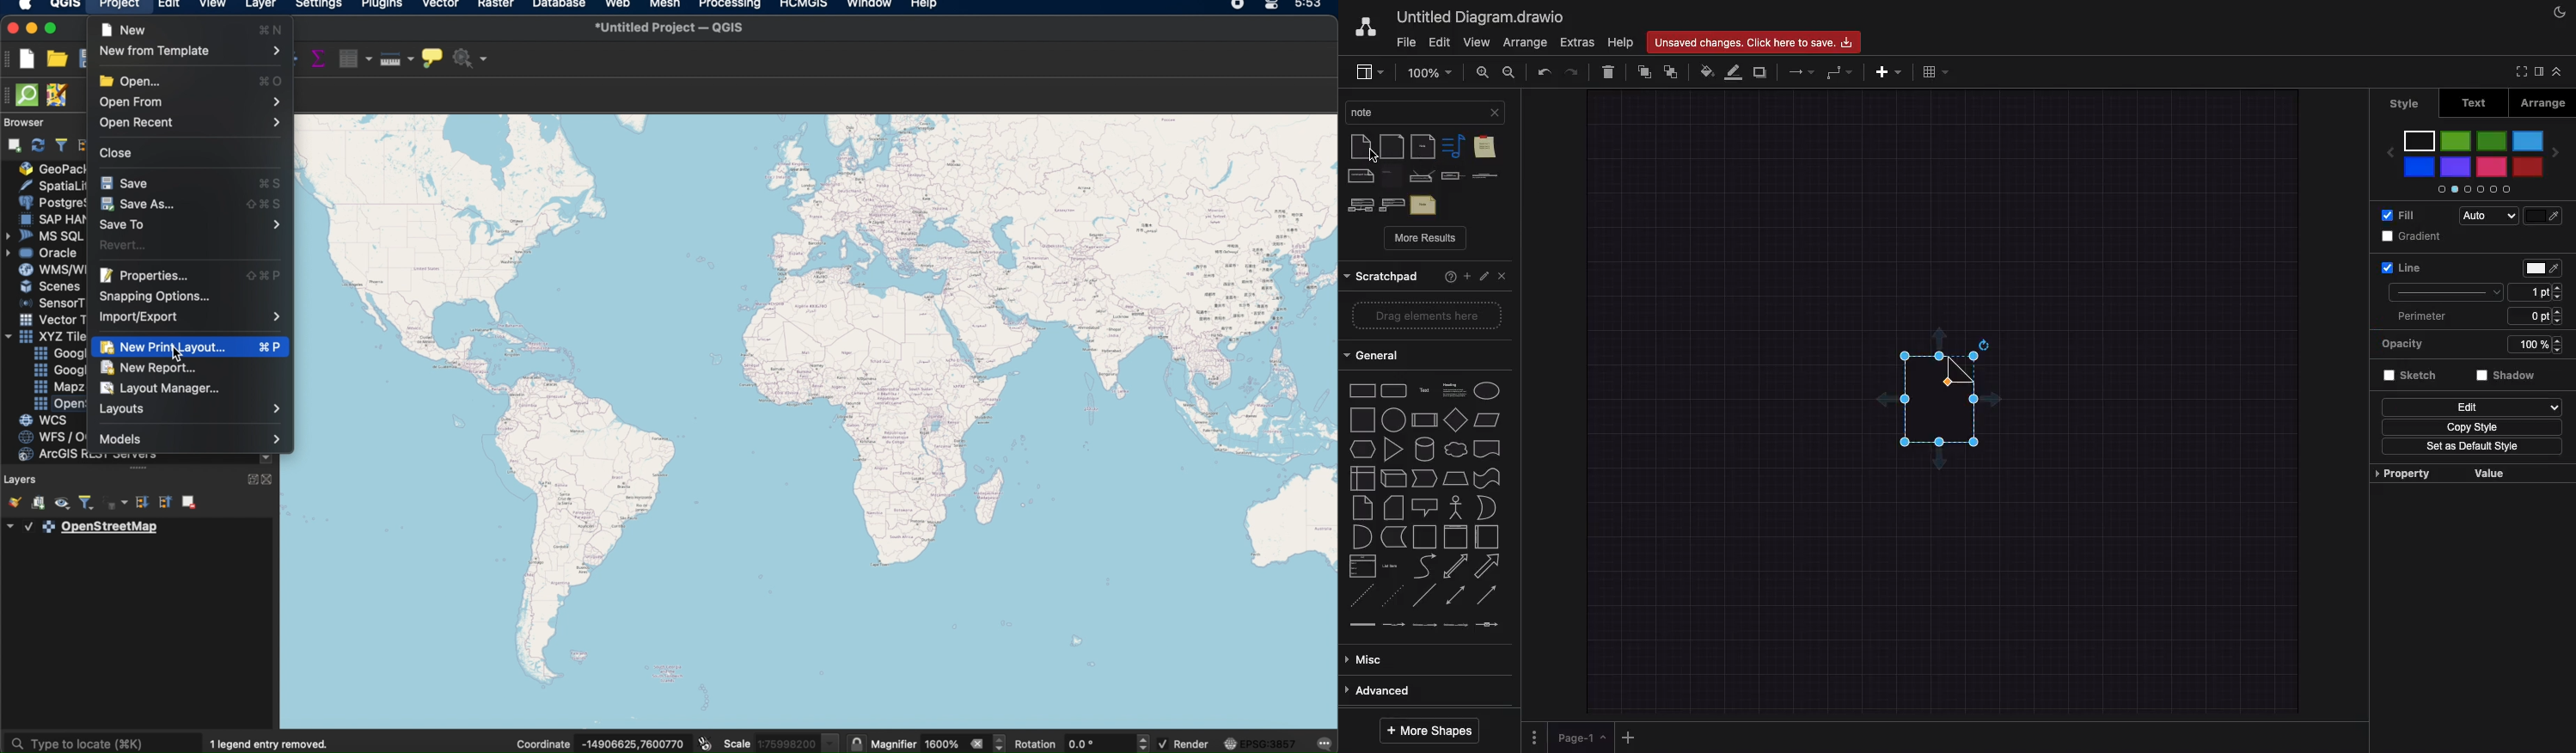  What do you see at coordinates (1424, 389) in the screenshot?
I see `text` at bounding box center [1424, 389].